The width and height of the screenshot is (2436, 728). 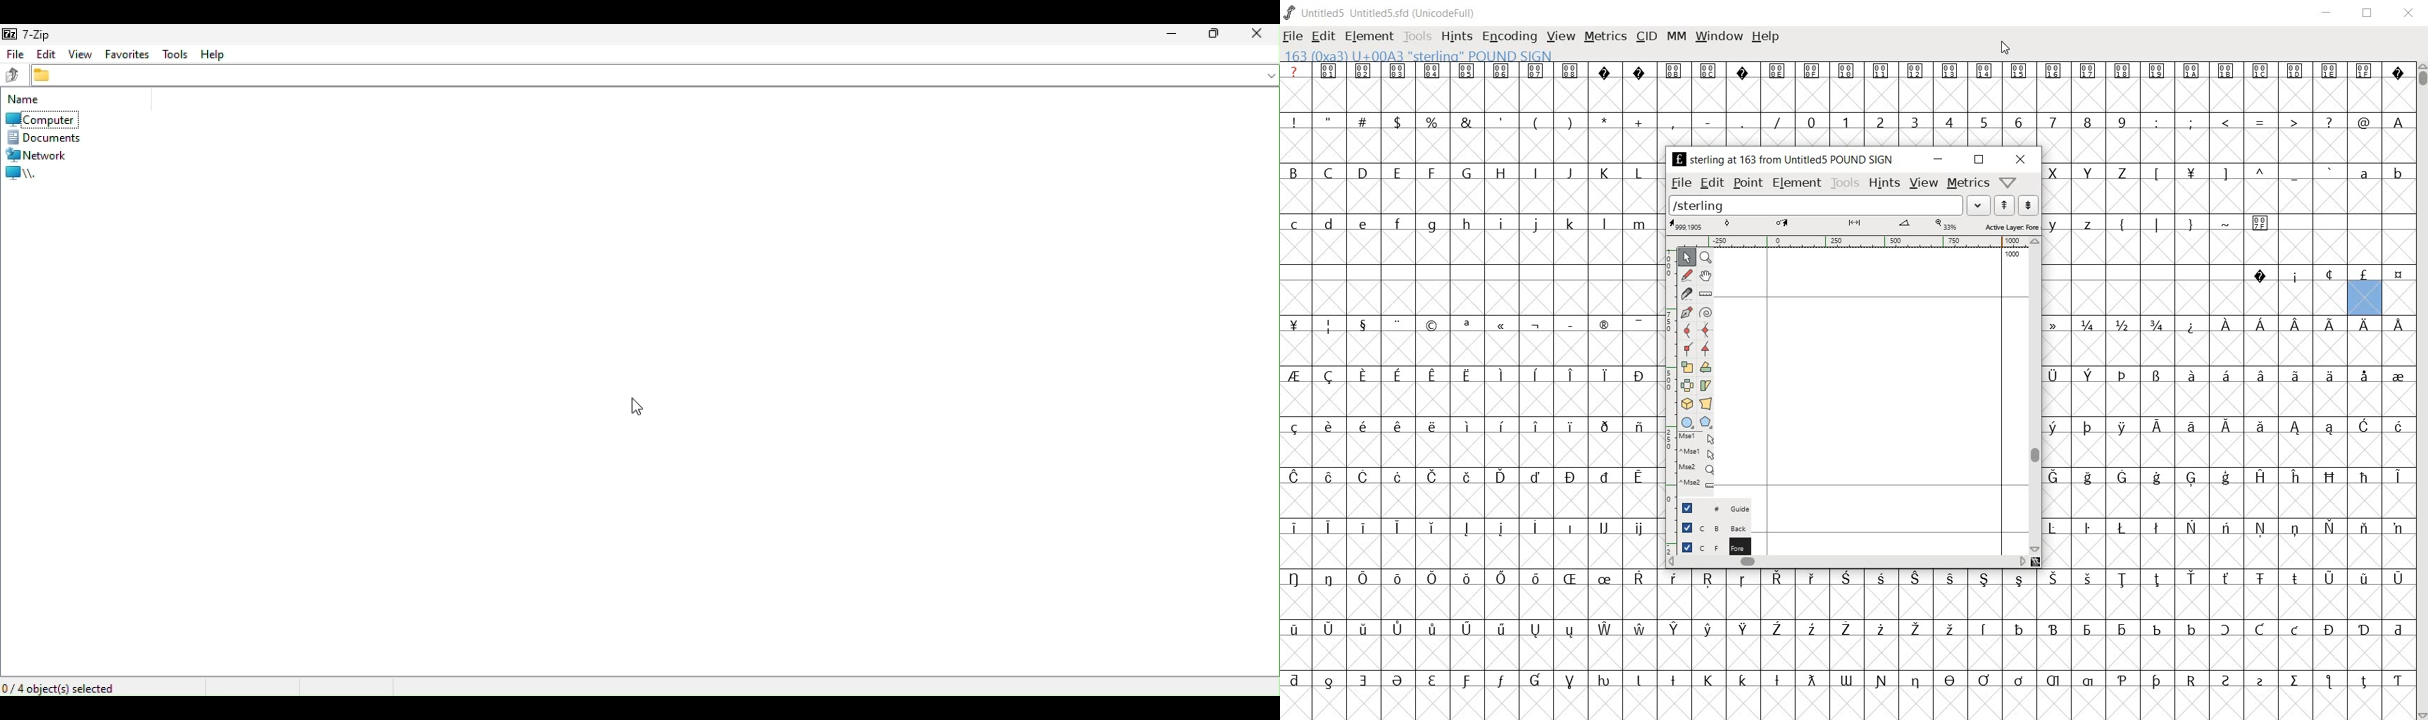 What do you see at coordinates (1604, 38) in the screenshot?
I see `METRICS` at bounding box center [1604, 38].